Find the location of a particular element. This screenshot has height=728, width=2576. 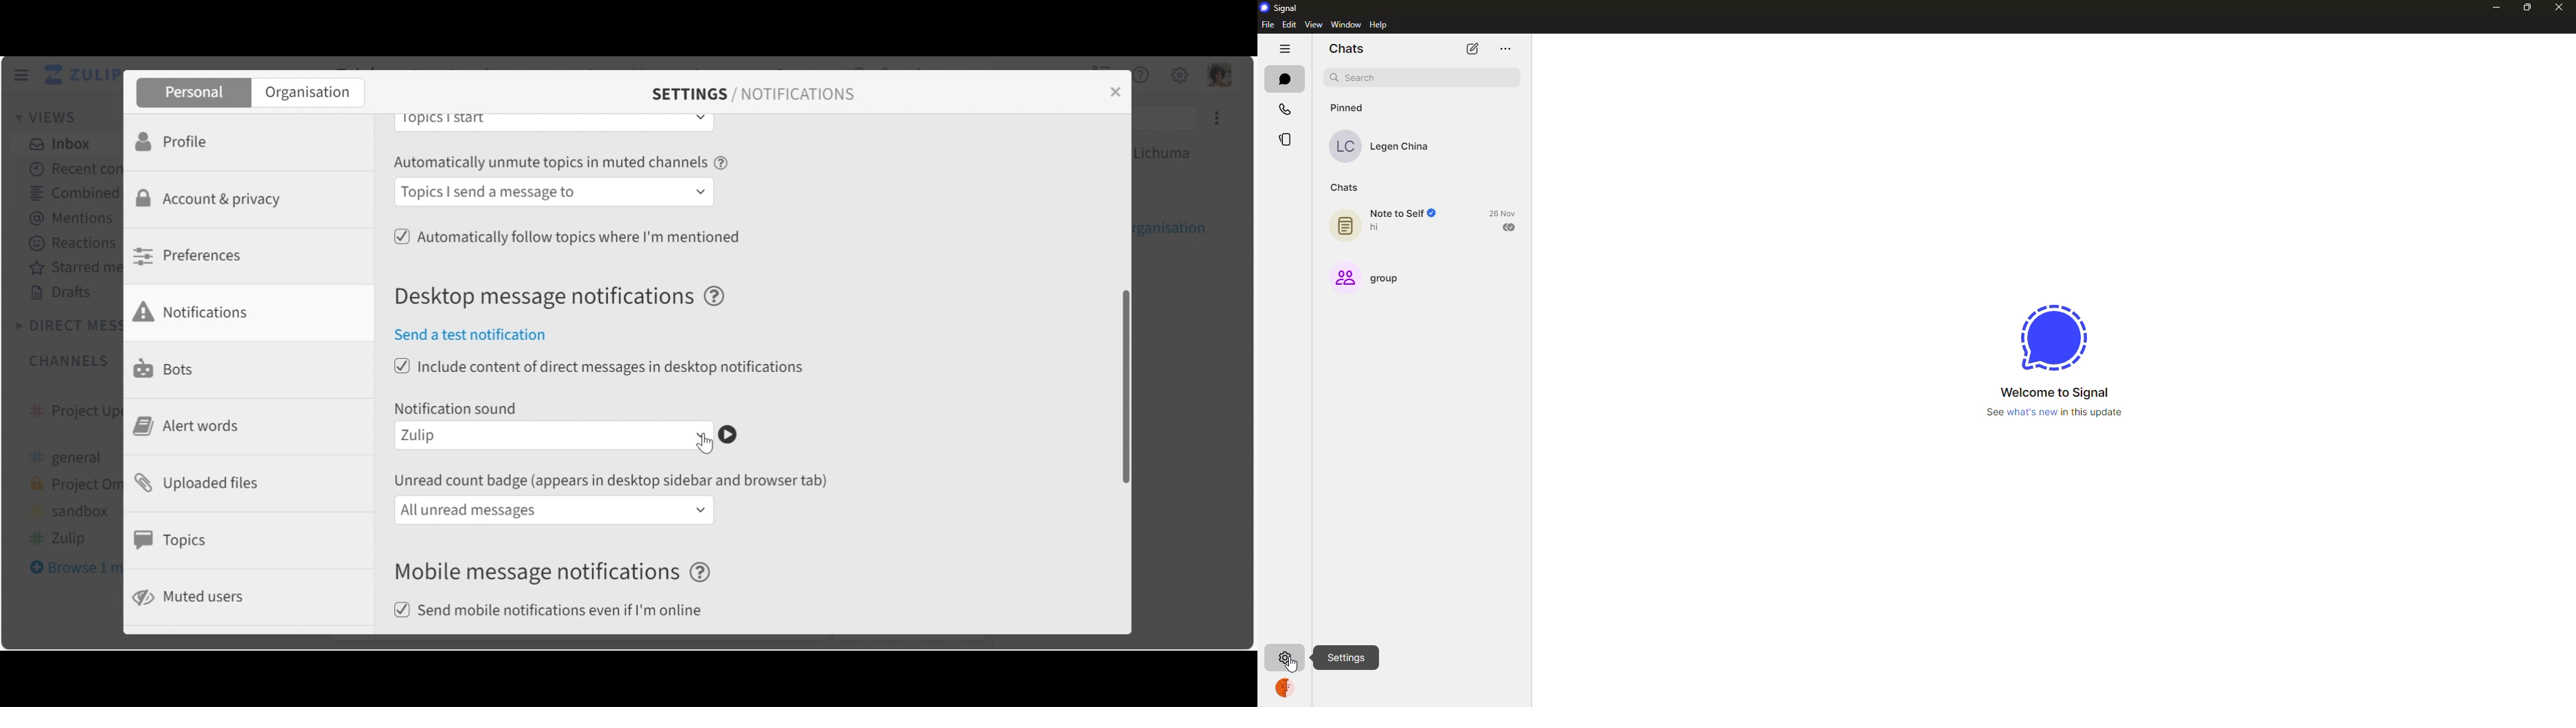

Bots is located at coordinates (167, 367).